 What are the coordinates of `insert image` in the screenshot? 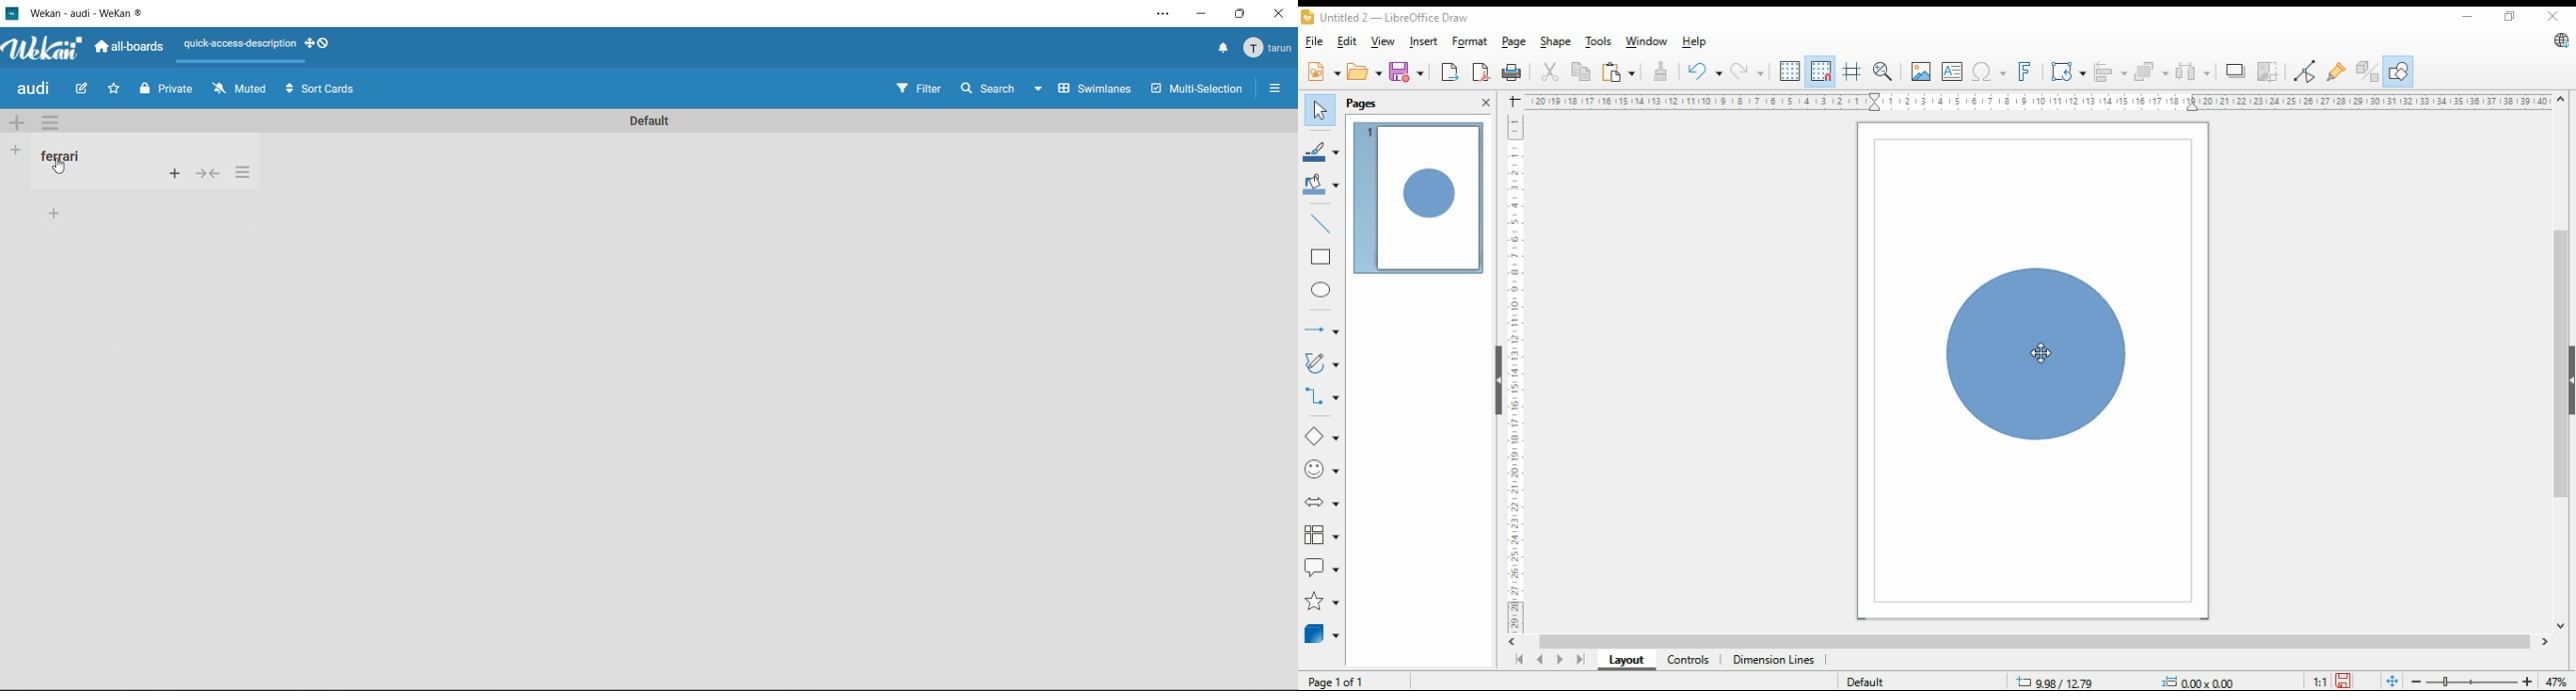 It's located at (1921, 71).